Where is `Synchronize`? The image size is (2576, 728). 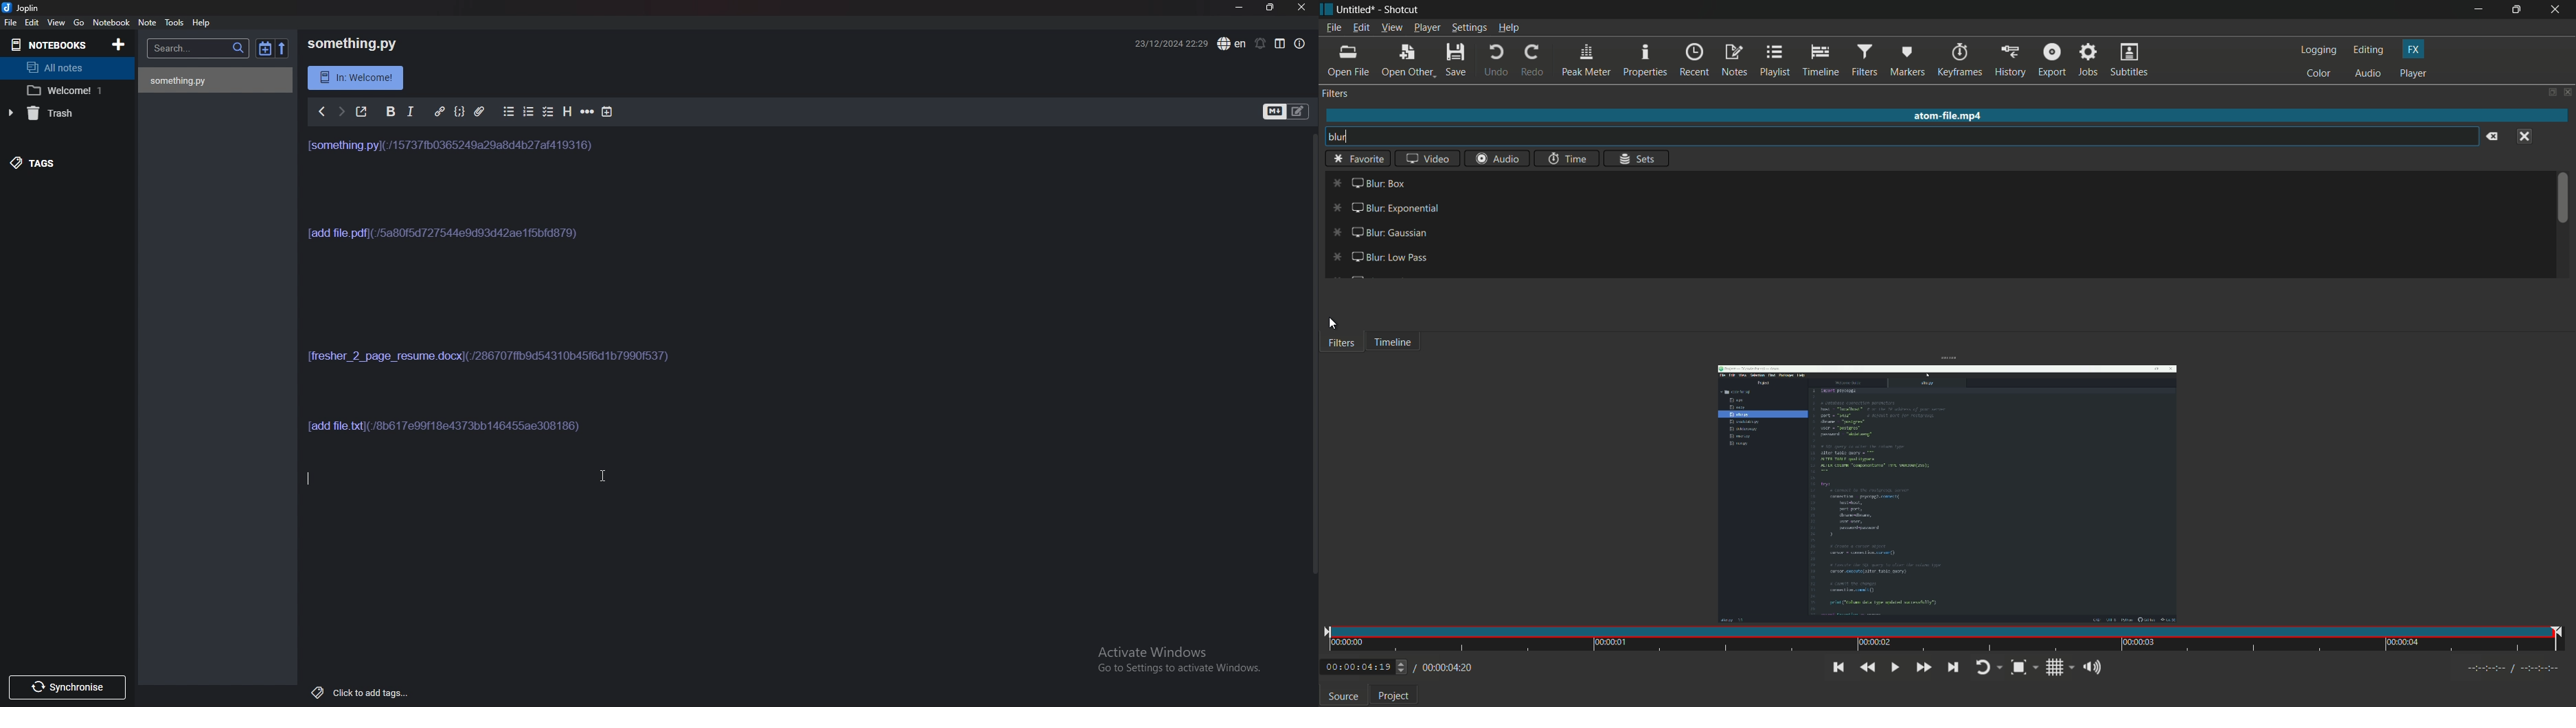 Synchronize is located at coordinates (67, 689).